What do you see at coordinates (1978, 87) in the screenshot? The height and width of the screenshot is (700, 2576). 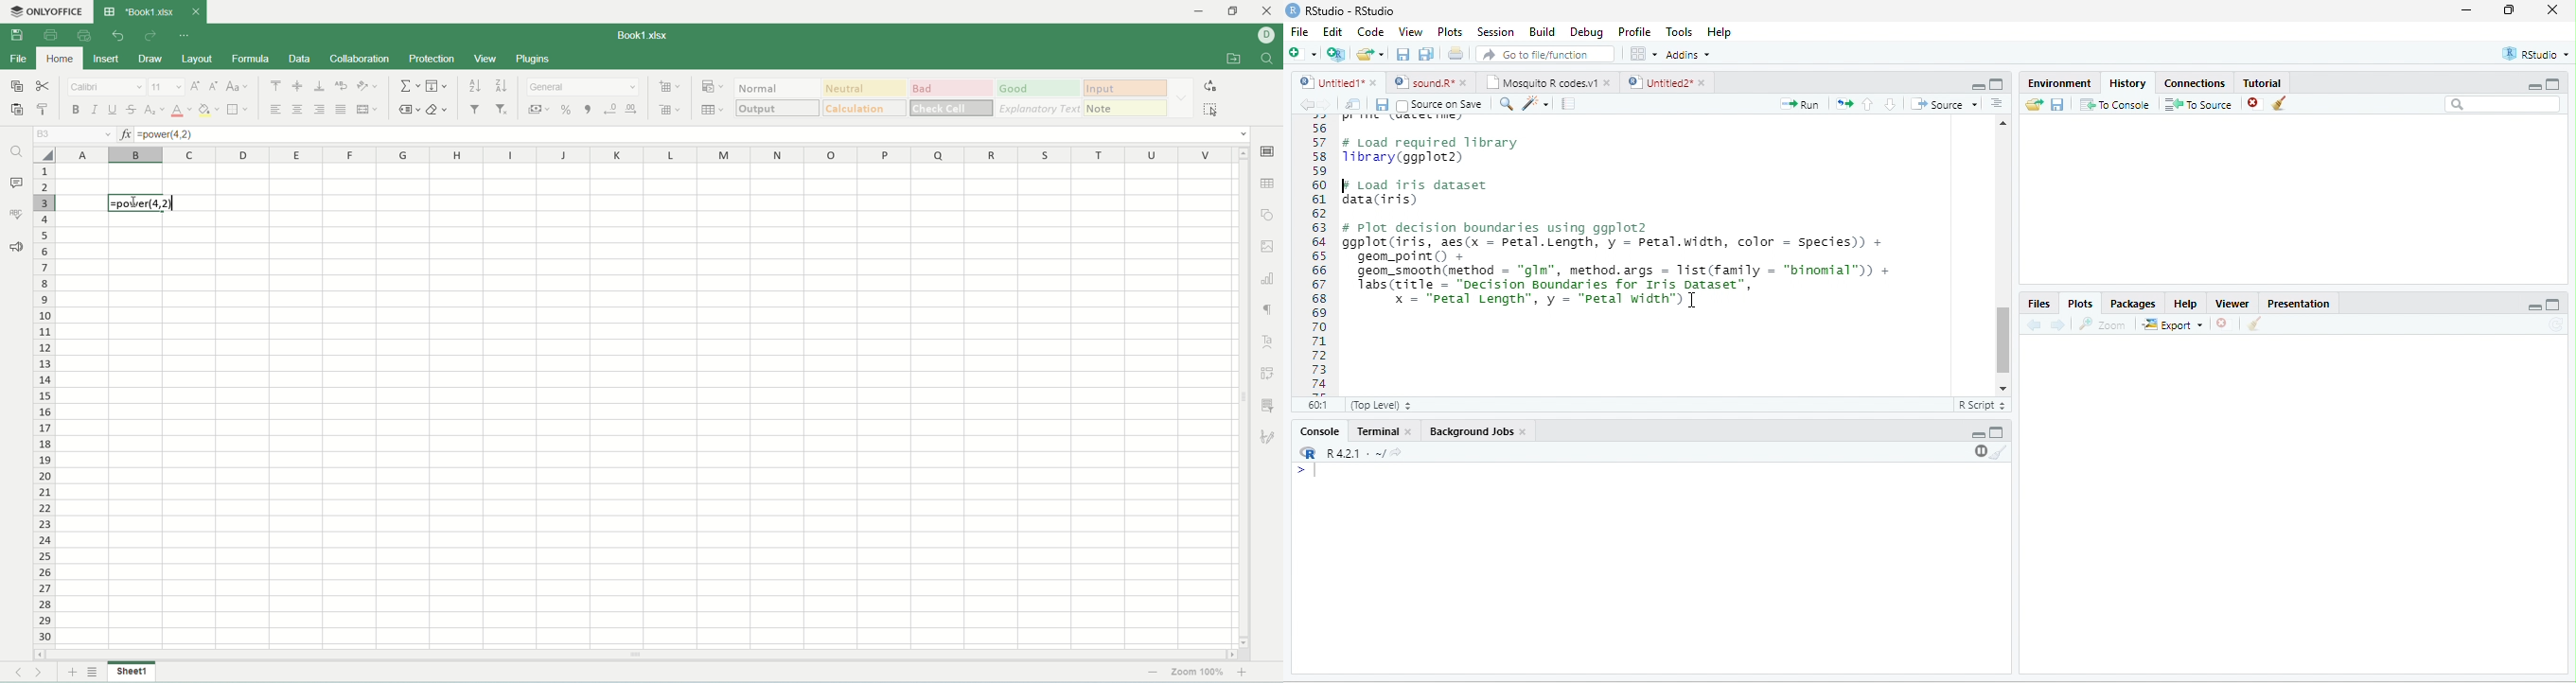 I see `minimize` at bounding box center [1978, 87].